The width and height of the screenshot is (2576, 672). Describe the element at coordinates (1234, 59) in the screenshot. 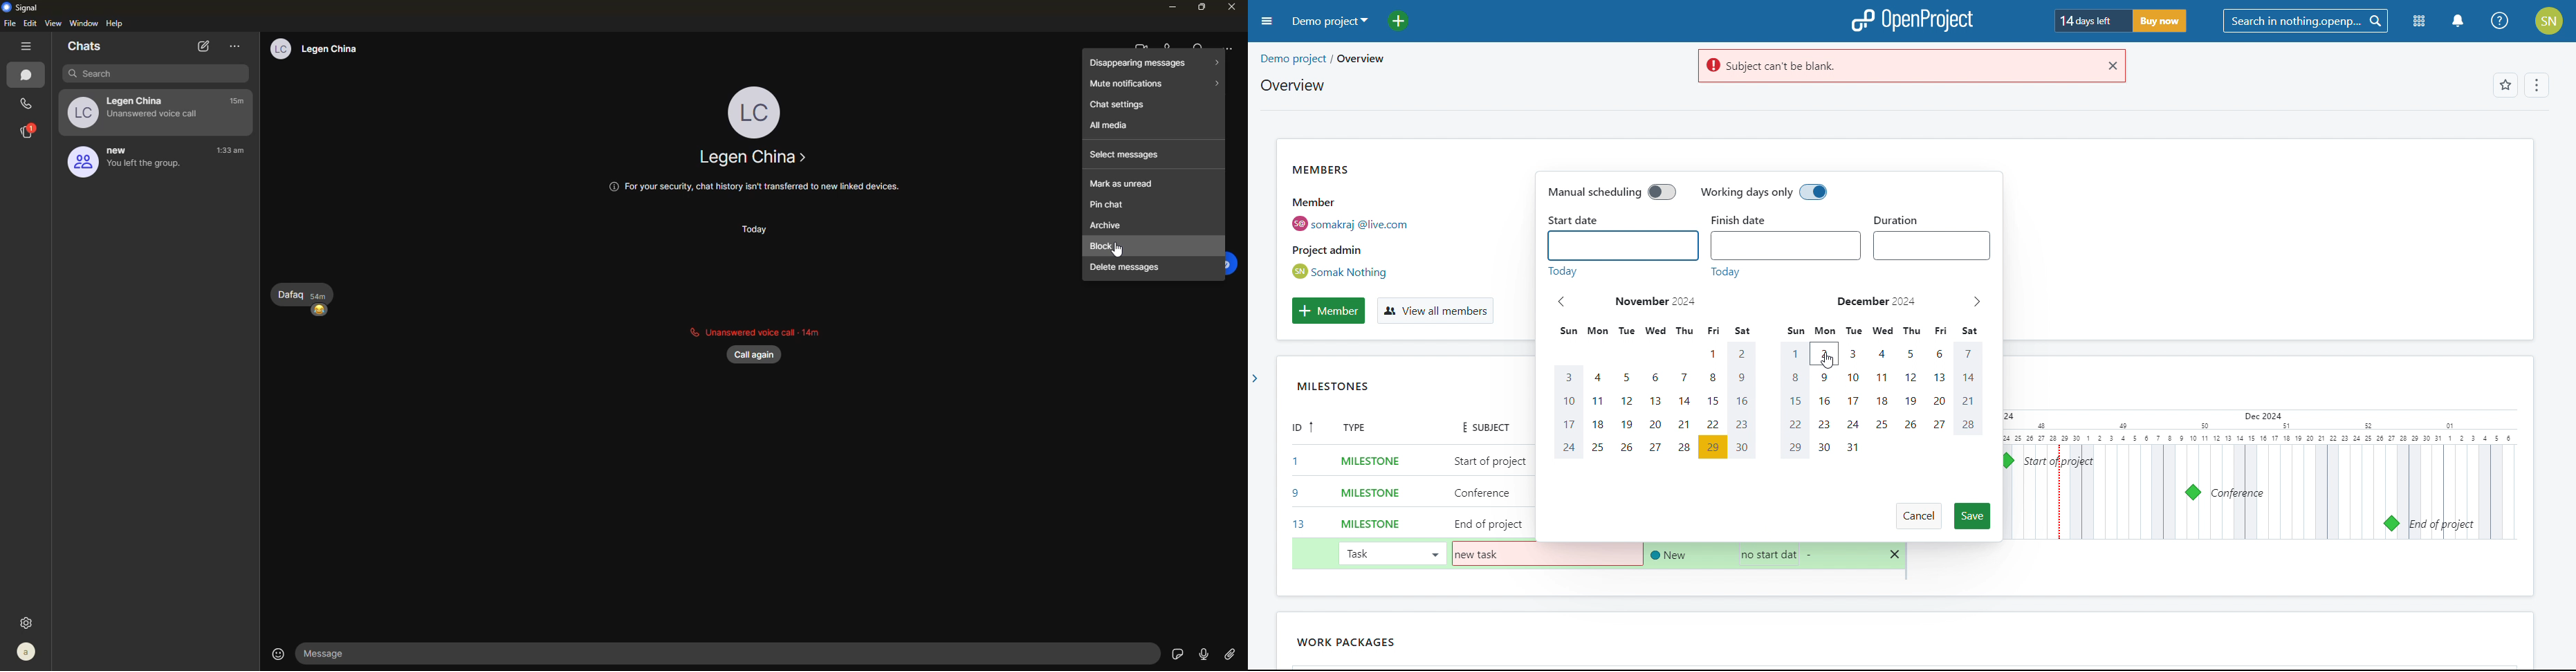

I see `cursor` at that location.